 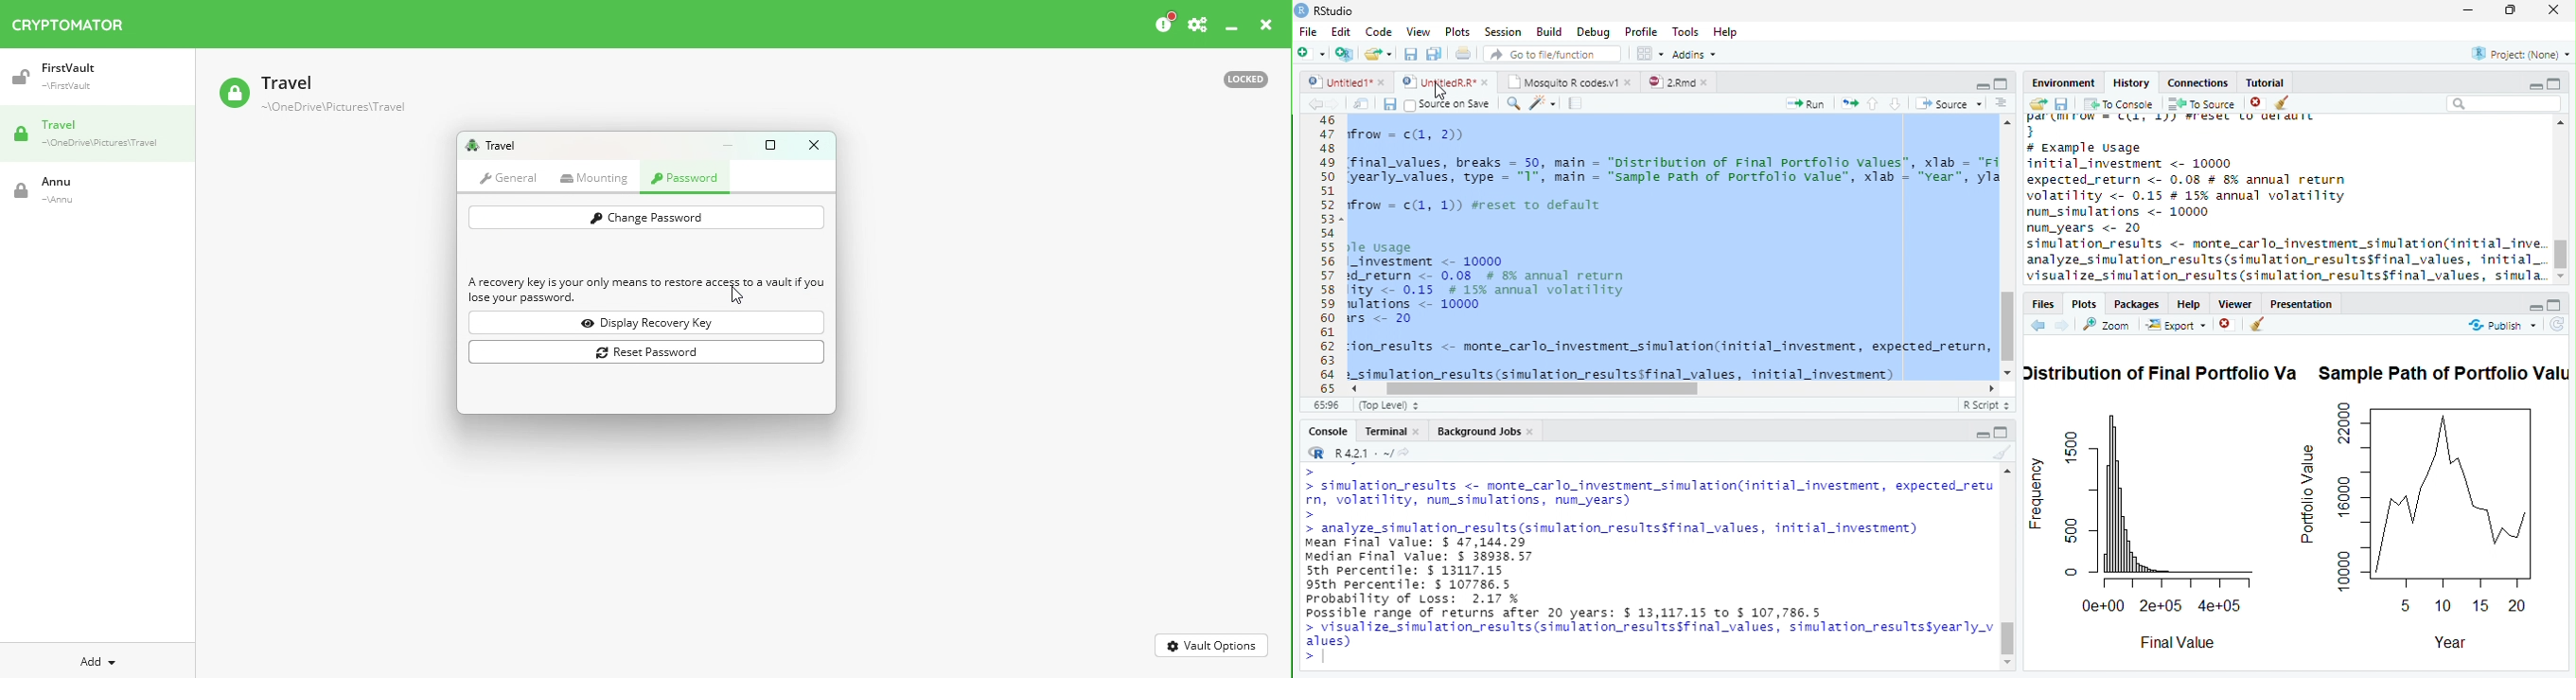 I want to click on Scroll Bottom, so click(x=2563, y=280).